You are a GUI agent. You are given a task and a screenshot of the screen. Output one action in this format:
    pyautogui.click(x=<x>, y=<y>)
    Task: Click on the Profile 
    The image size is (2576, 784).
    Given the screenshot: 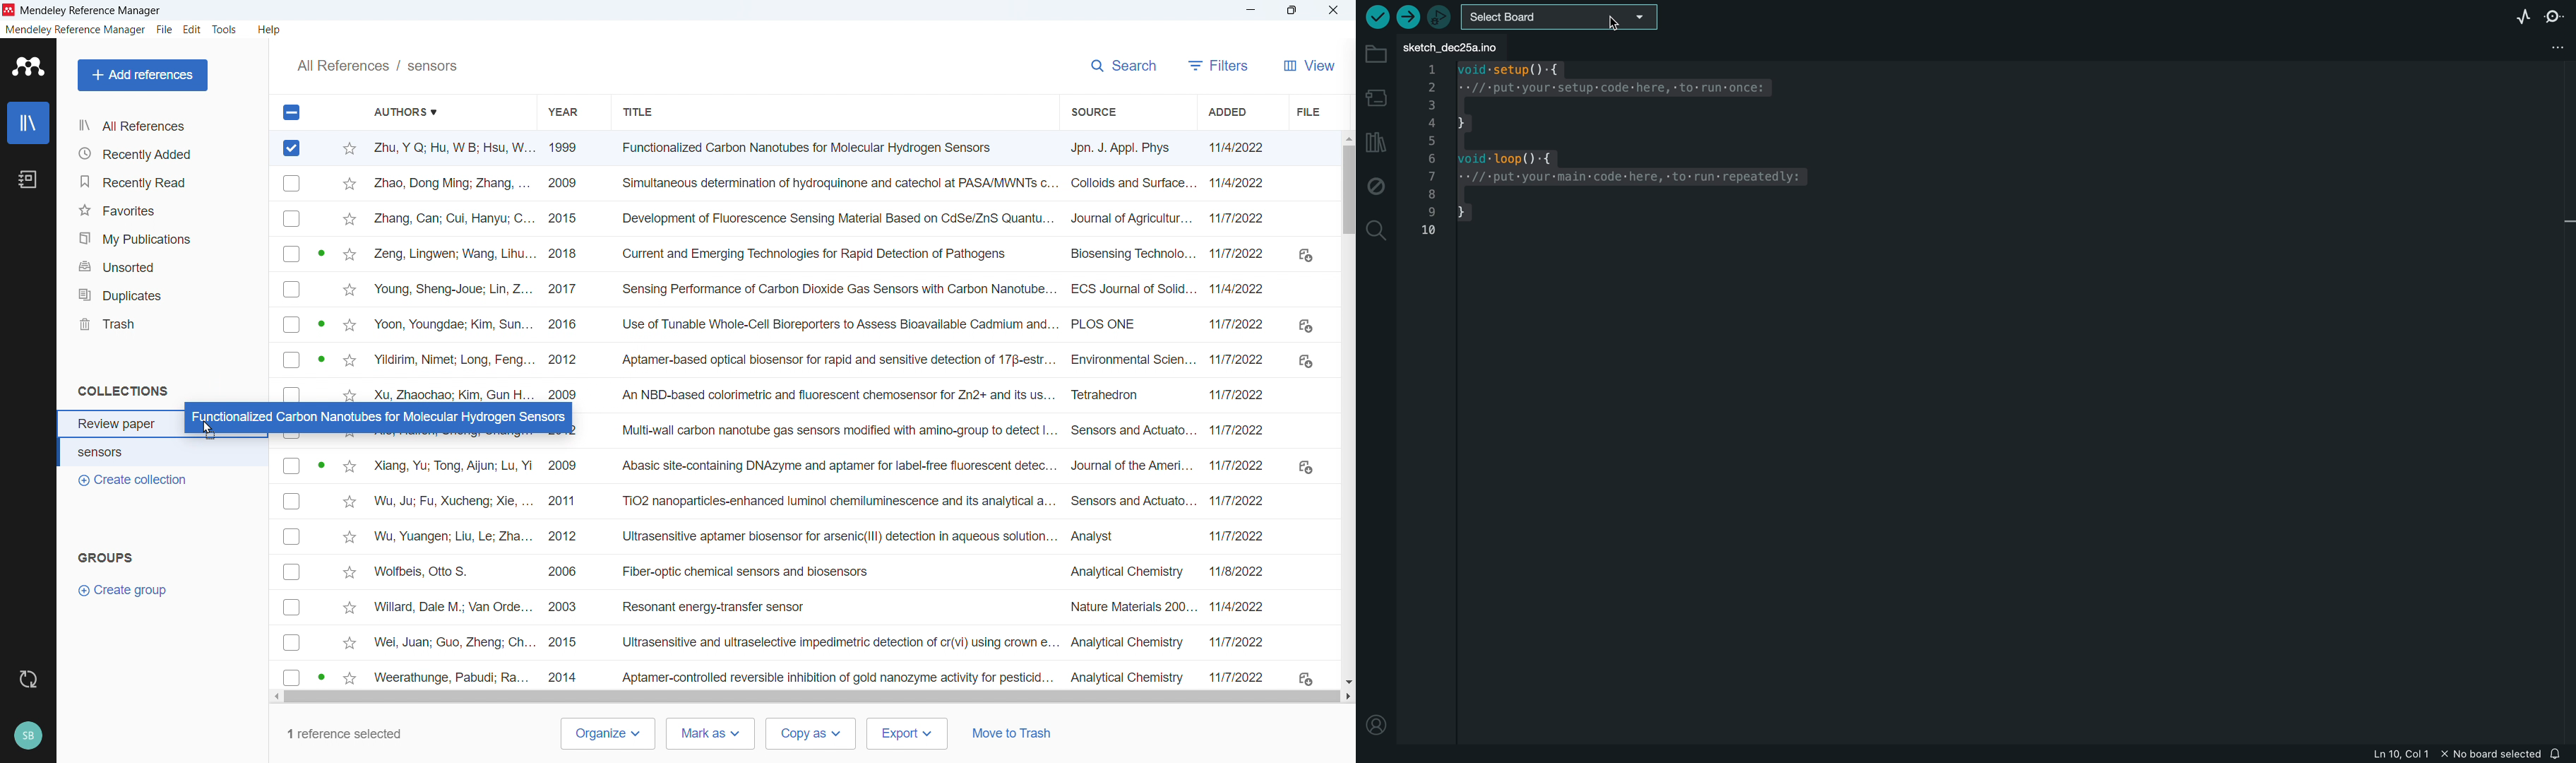 What is the action you would take?
    pyautogui.click(x=28, y=737)
    